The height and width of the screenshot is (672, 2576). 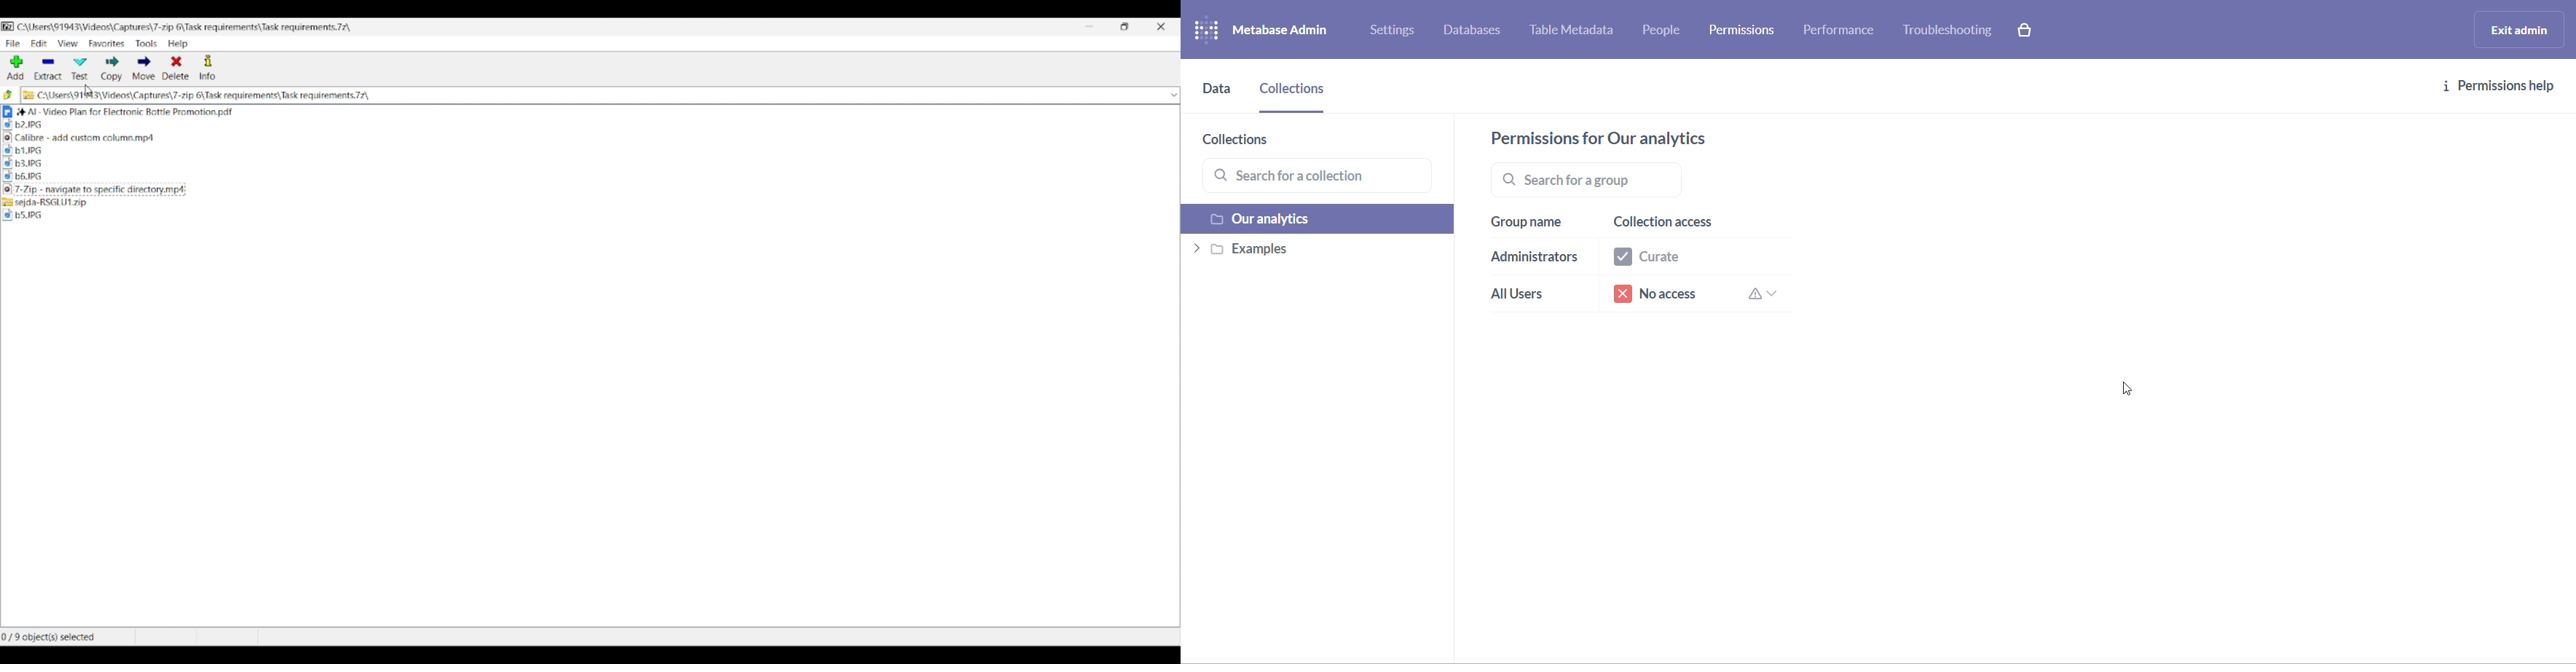 I want to click on paid version, so click(x=2031, y=29).